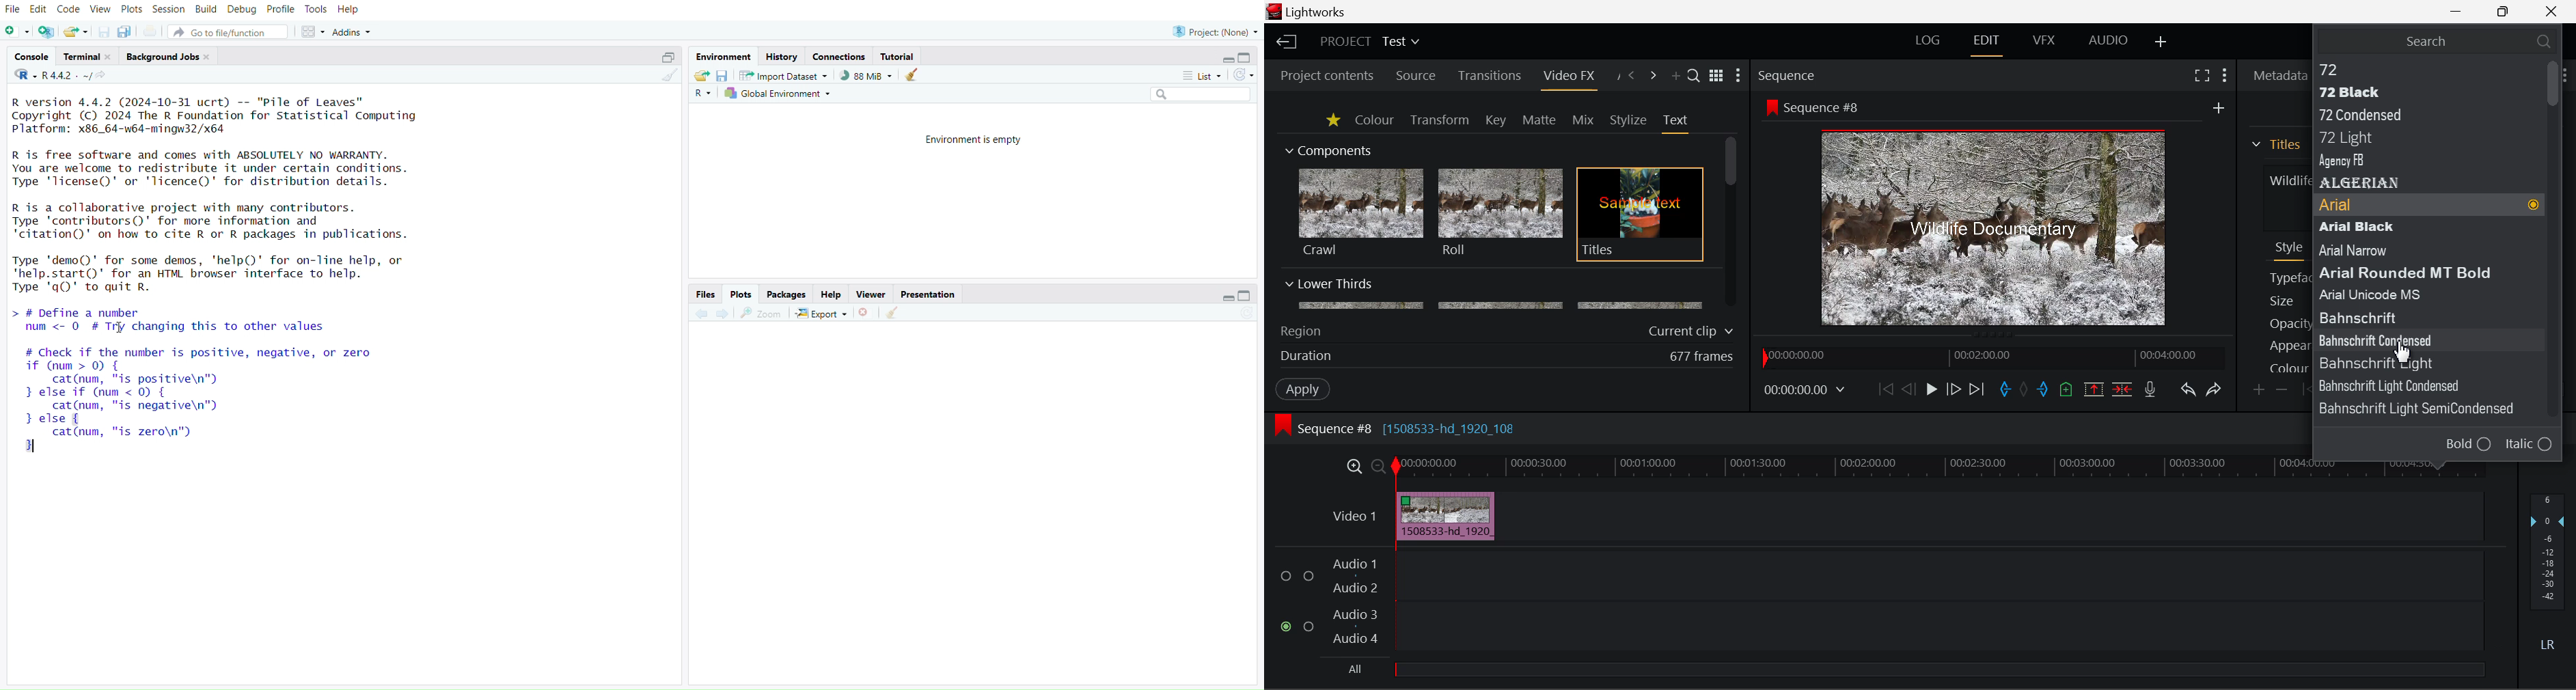  Describe the element at coordinates (1497, 121) in the screenshot. I see `Key` at that location.